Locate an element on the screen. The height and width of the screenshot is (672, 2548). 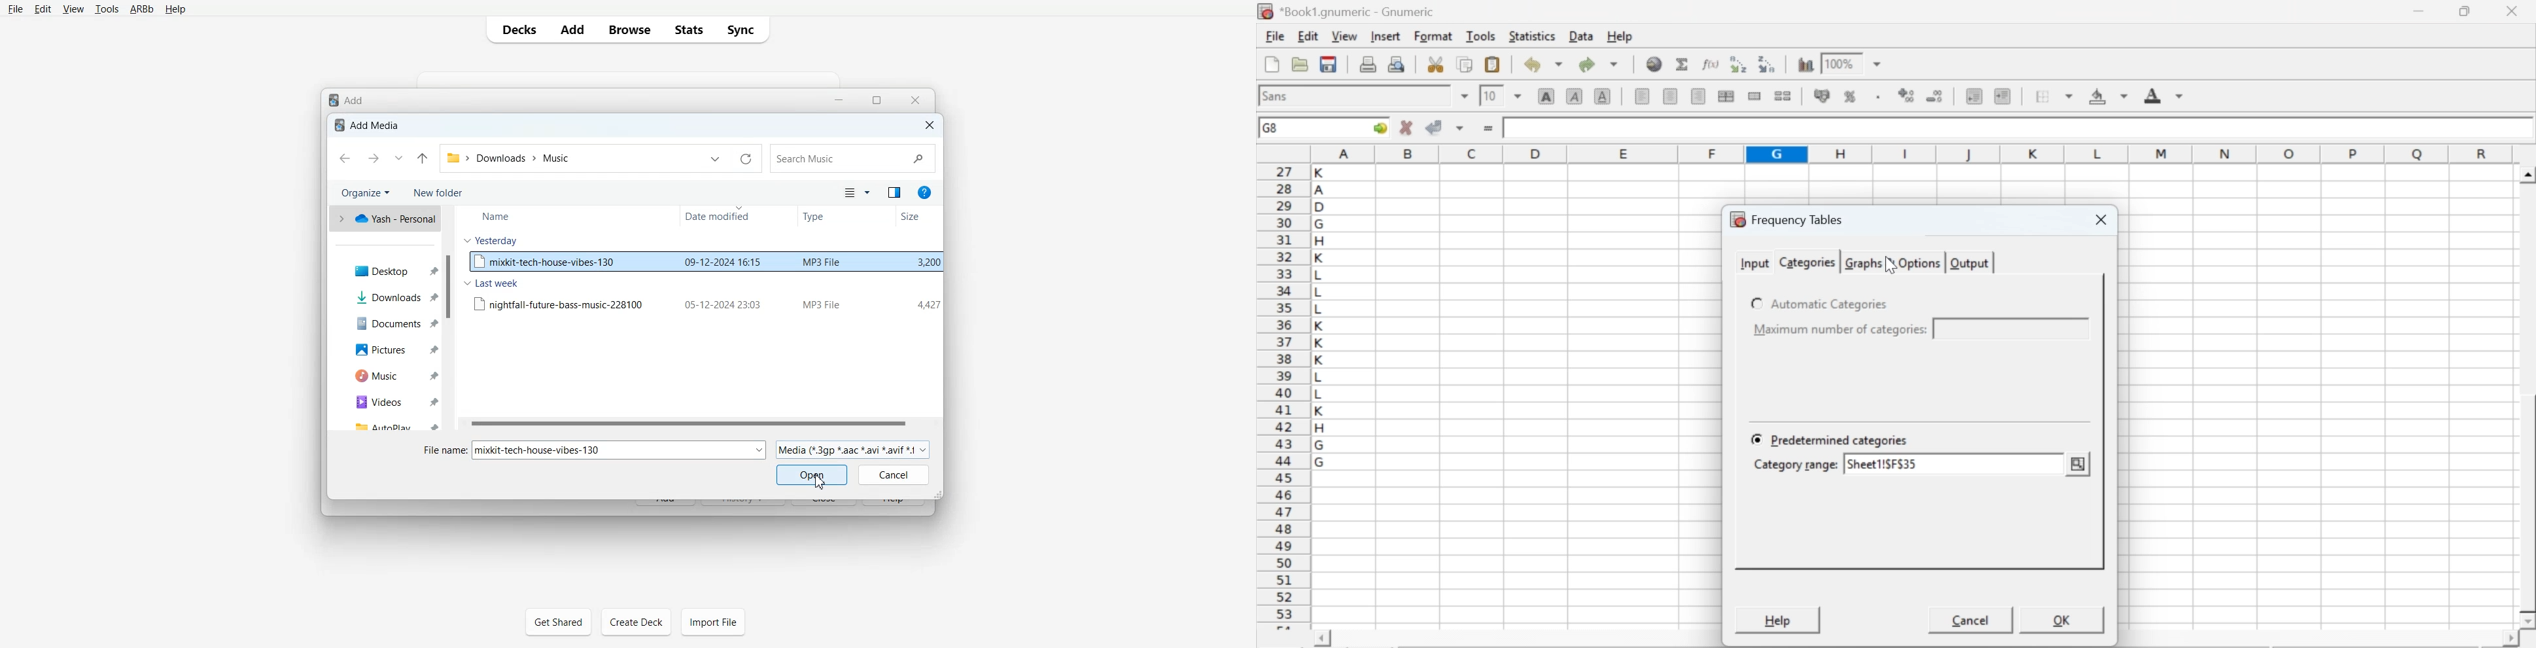
close is located at coordinates (2098, 221).